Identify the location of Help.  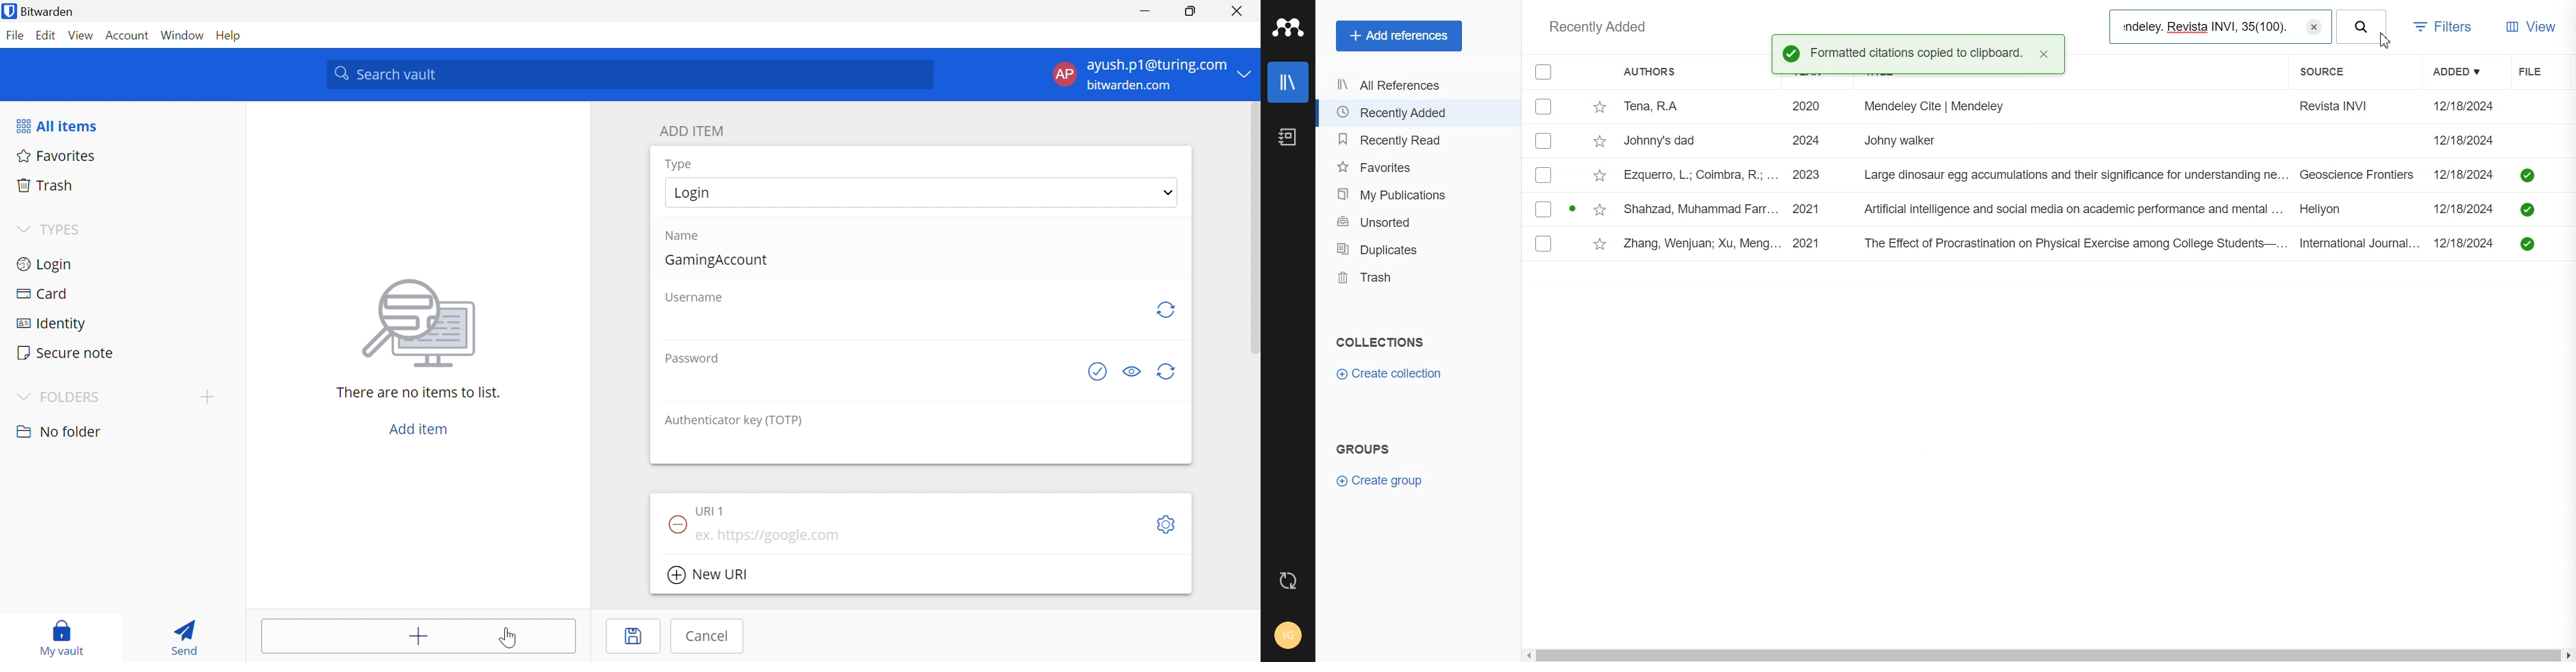
(228, 35).